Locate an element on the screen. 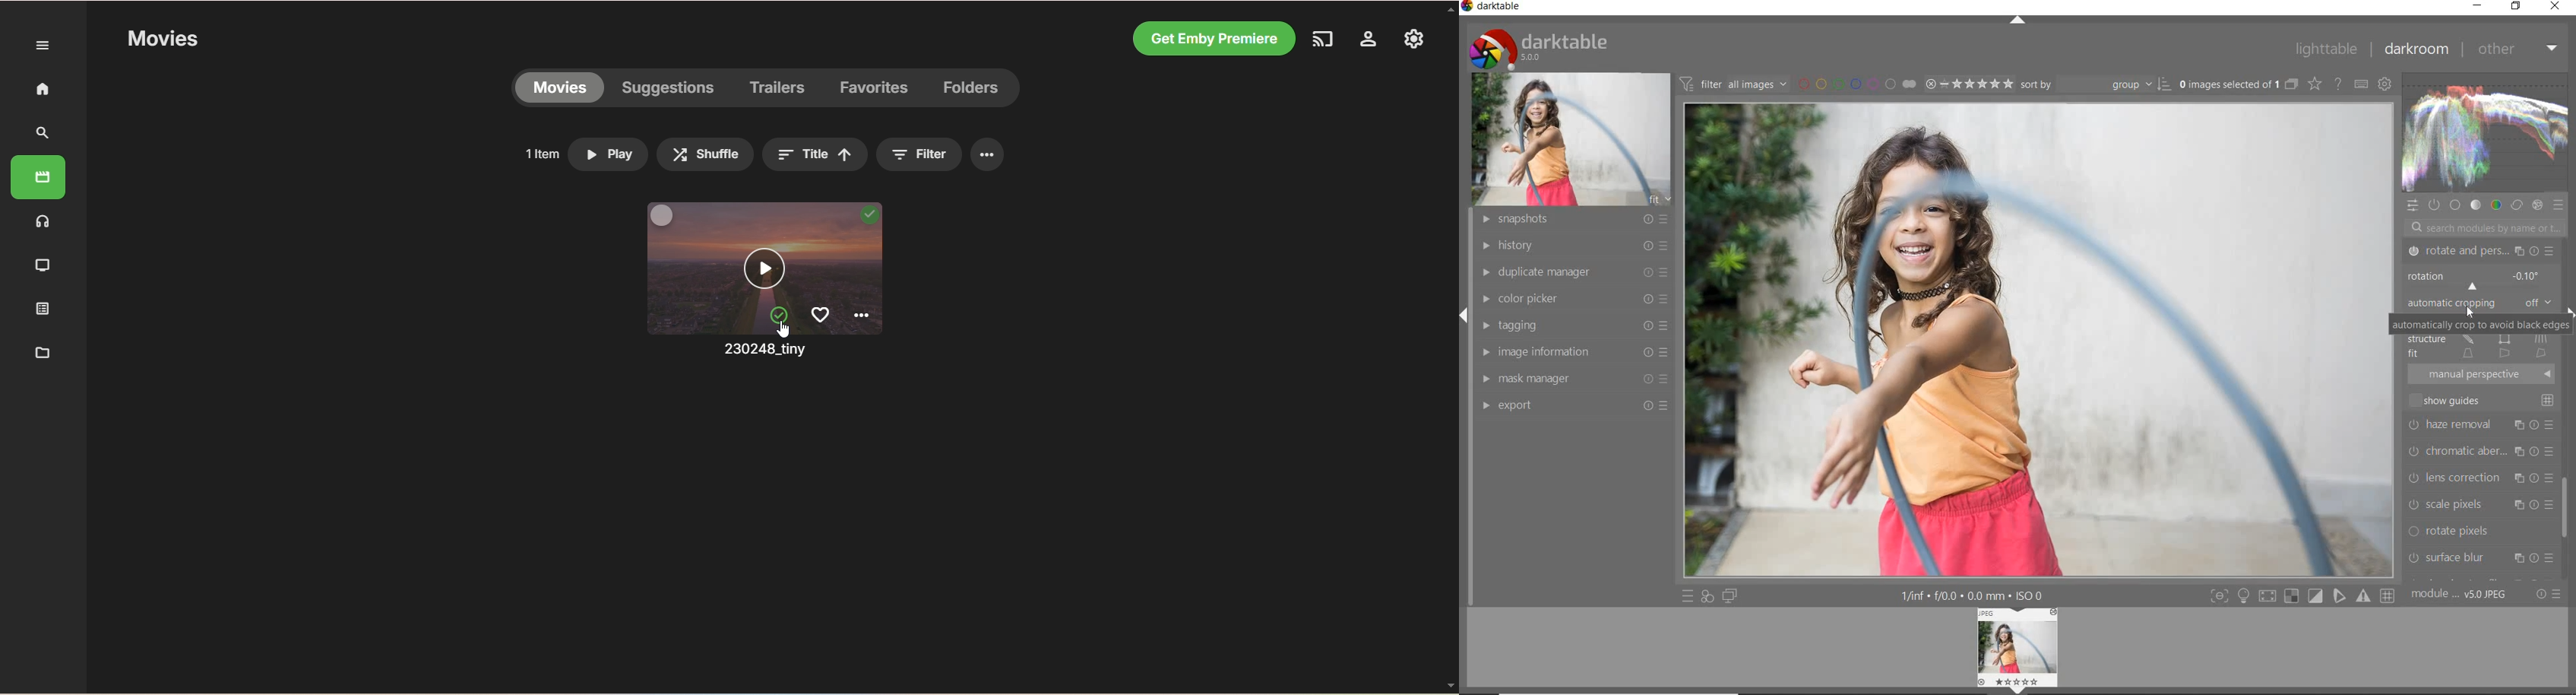 This screenshot has width=2576, height=700. image is located at coordinates (1571, 140).